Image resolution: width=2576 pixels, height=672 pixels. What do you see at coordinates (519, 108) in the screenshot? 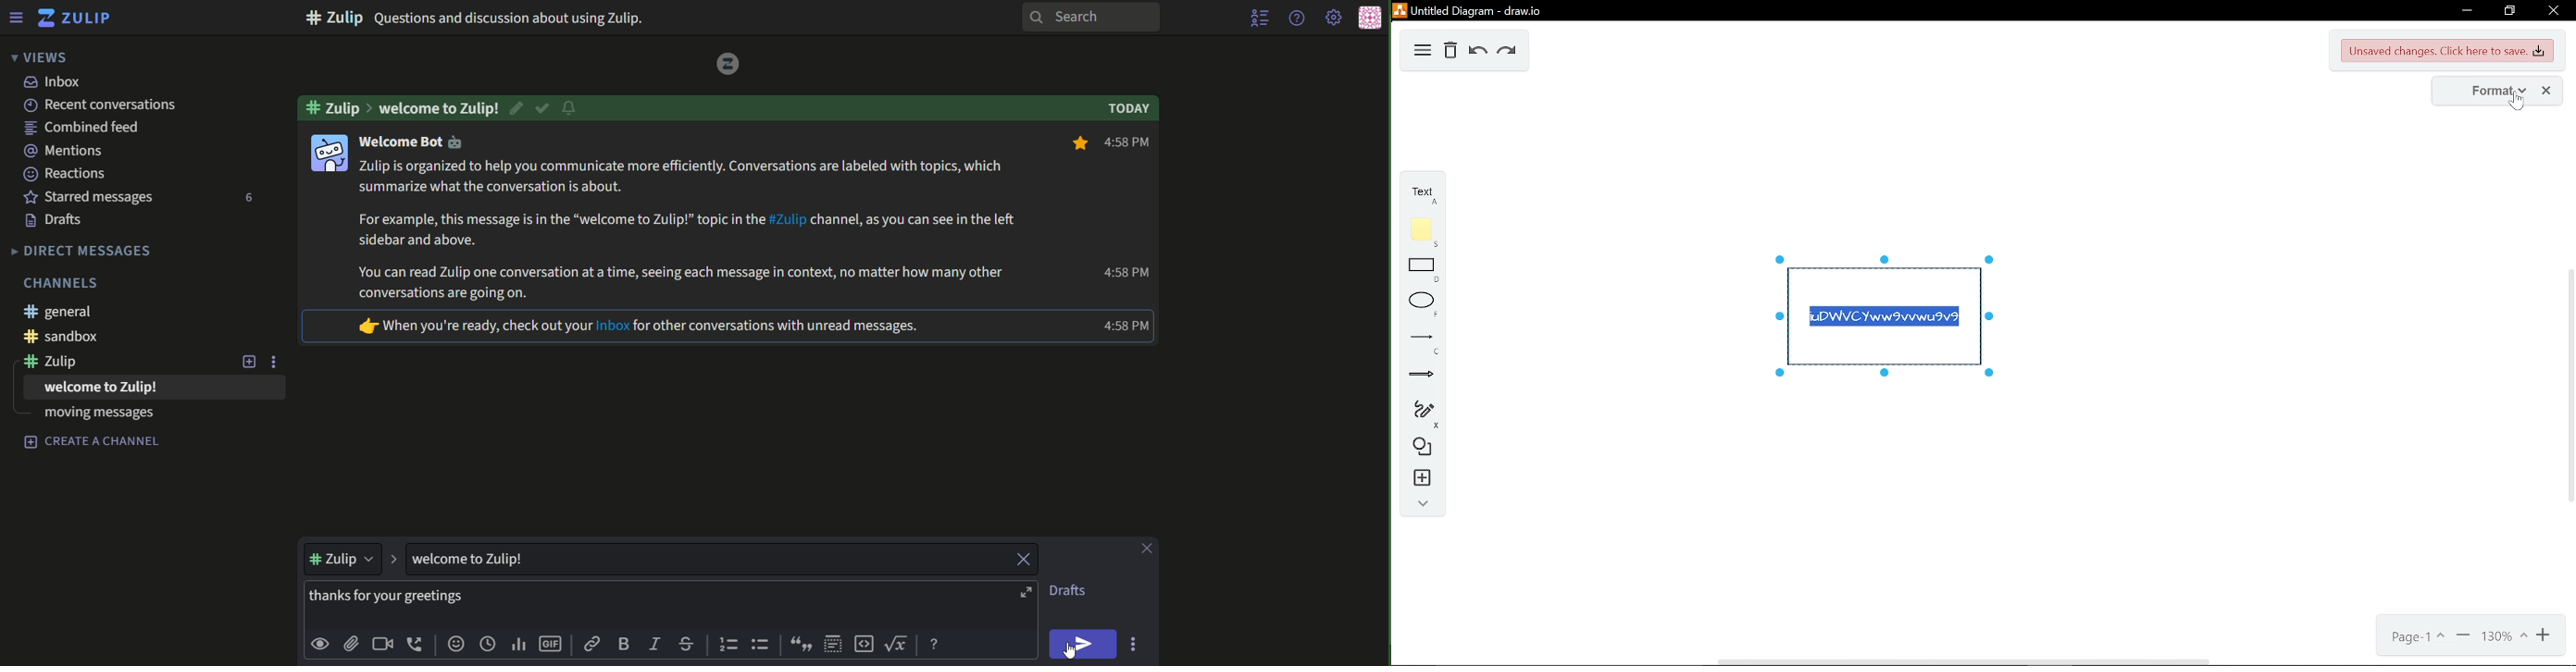
I see `edit` at bounding box center [519, 108].